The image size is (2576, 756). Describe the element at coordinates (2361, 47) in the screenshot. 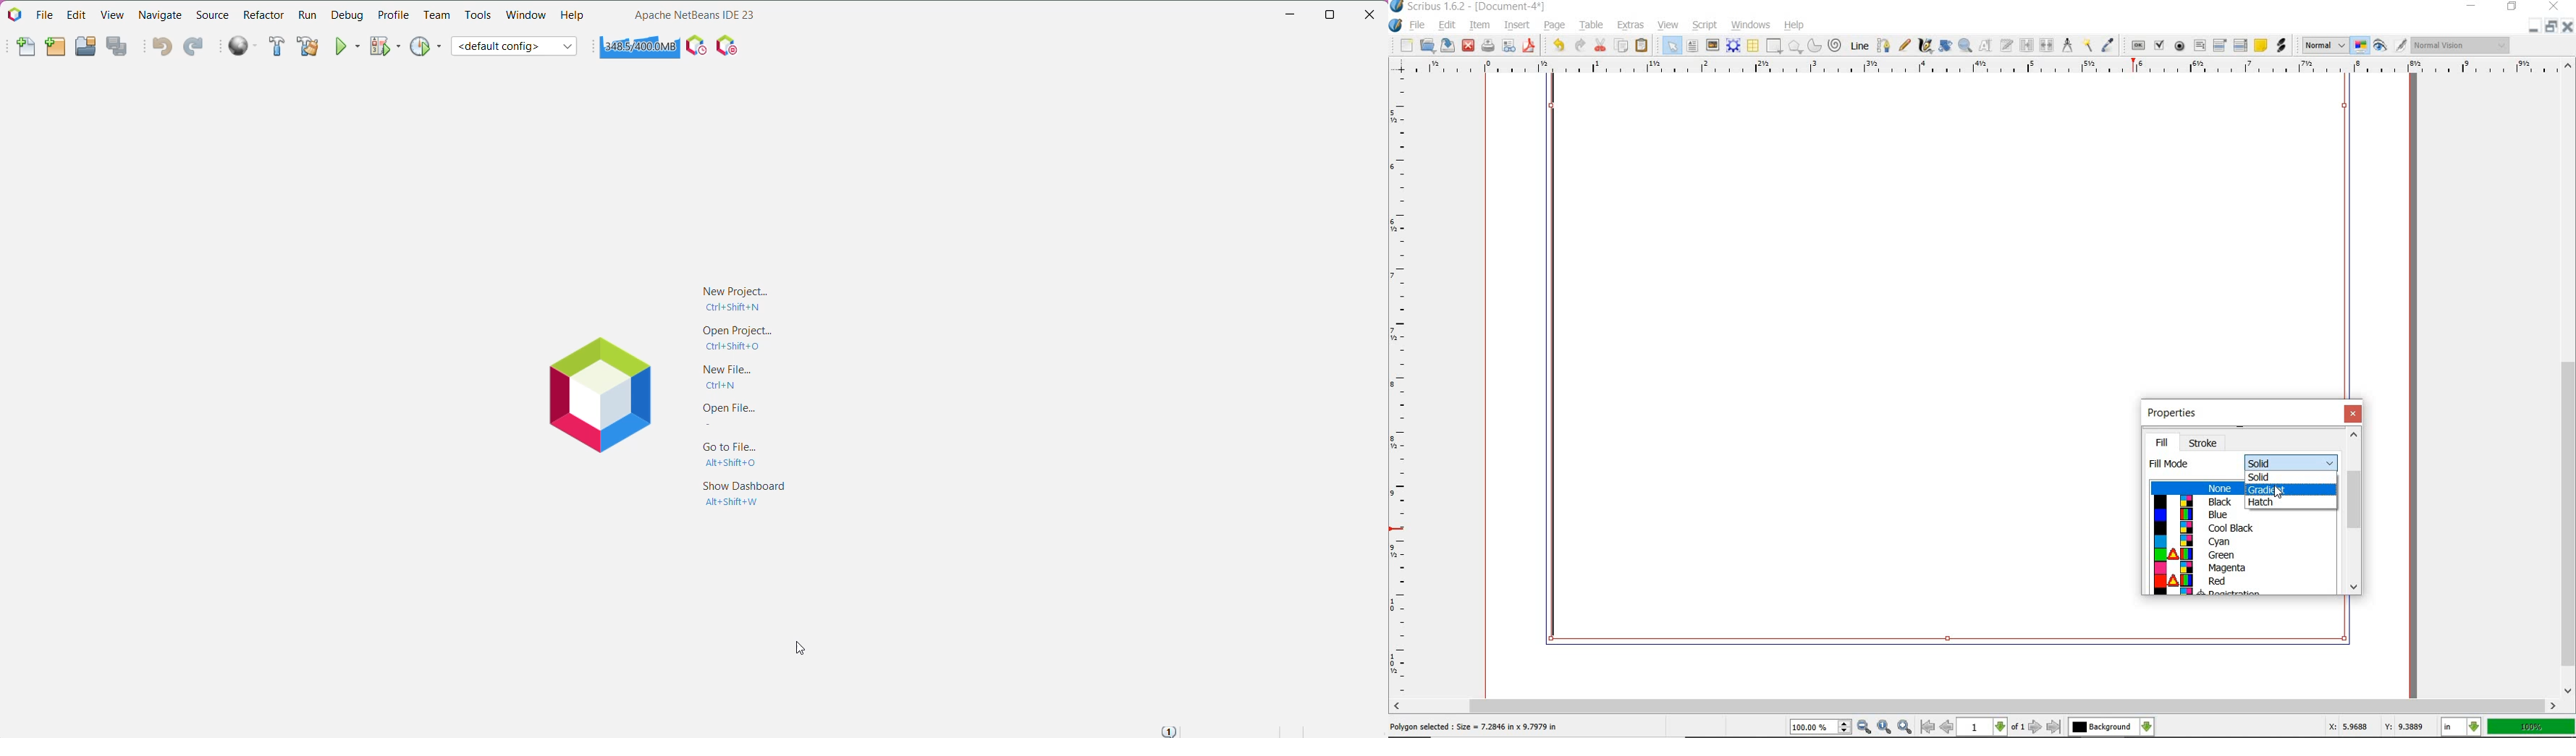

I see `toggle color management` at that location.